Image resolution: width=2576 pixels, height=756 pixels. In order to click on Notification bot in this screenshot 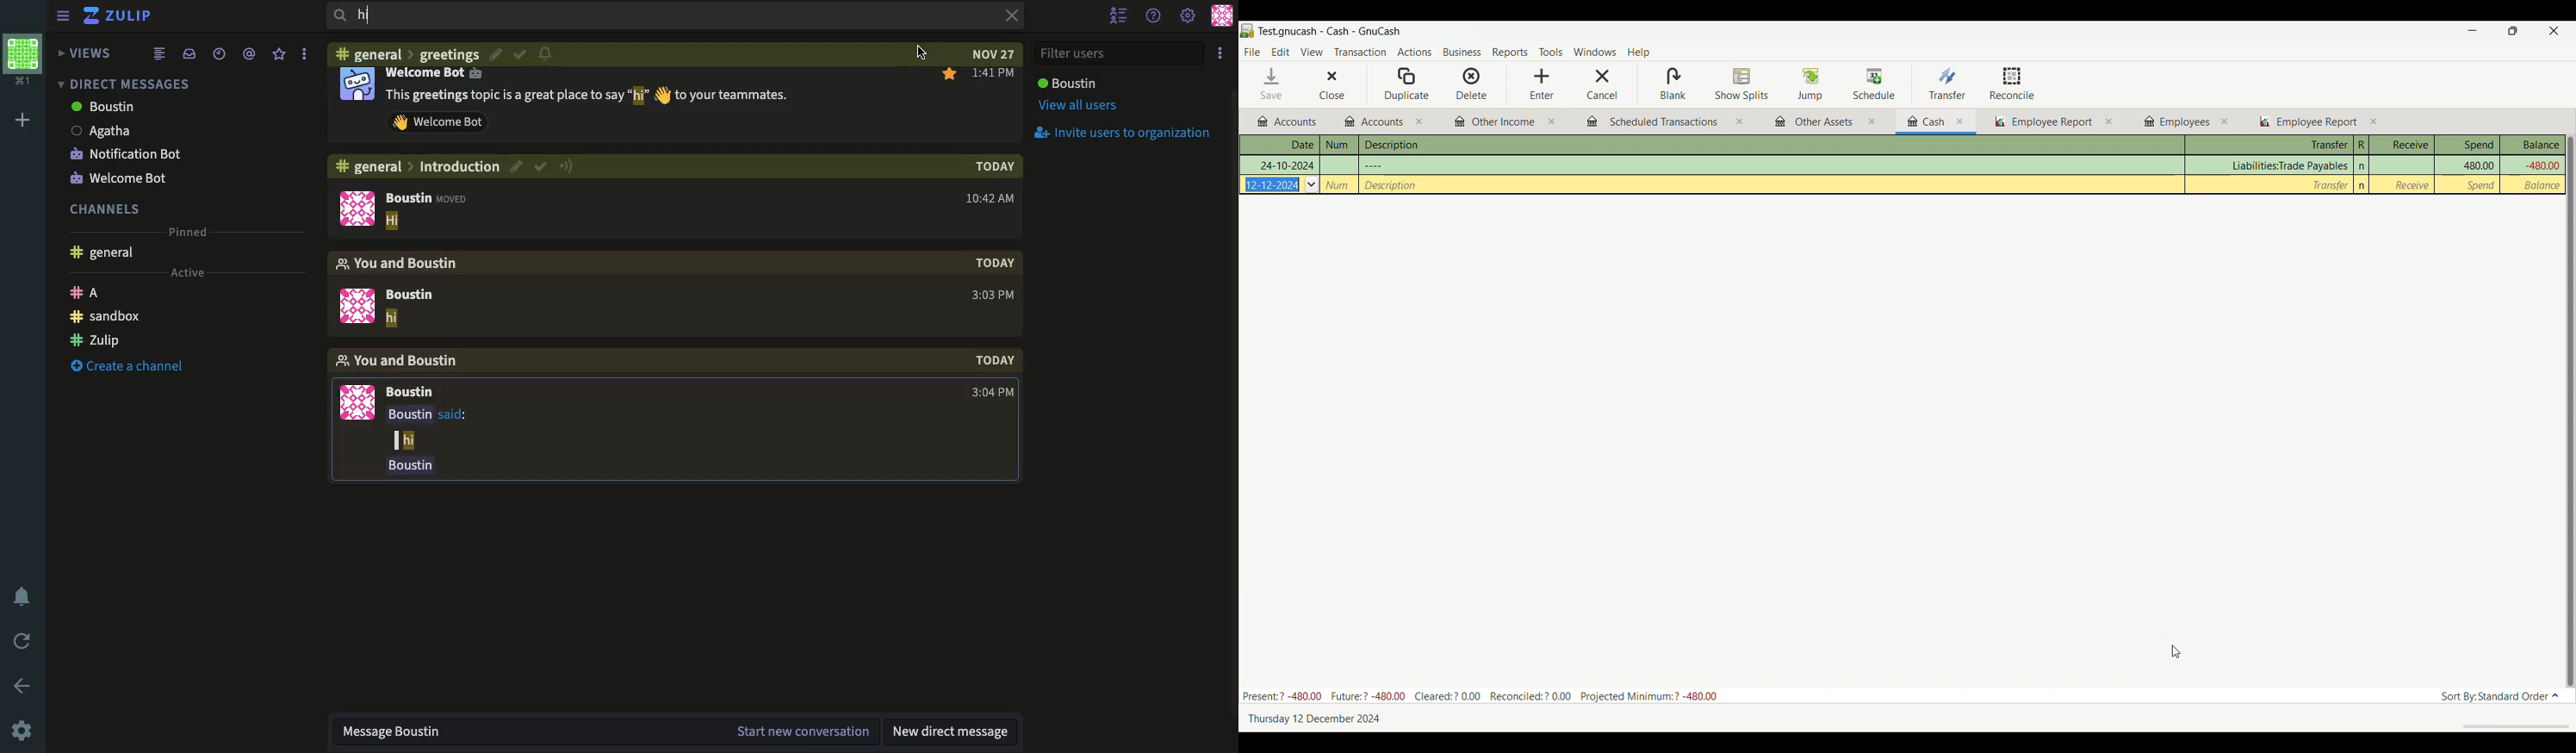, I will do `click(127, 152)`.